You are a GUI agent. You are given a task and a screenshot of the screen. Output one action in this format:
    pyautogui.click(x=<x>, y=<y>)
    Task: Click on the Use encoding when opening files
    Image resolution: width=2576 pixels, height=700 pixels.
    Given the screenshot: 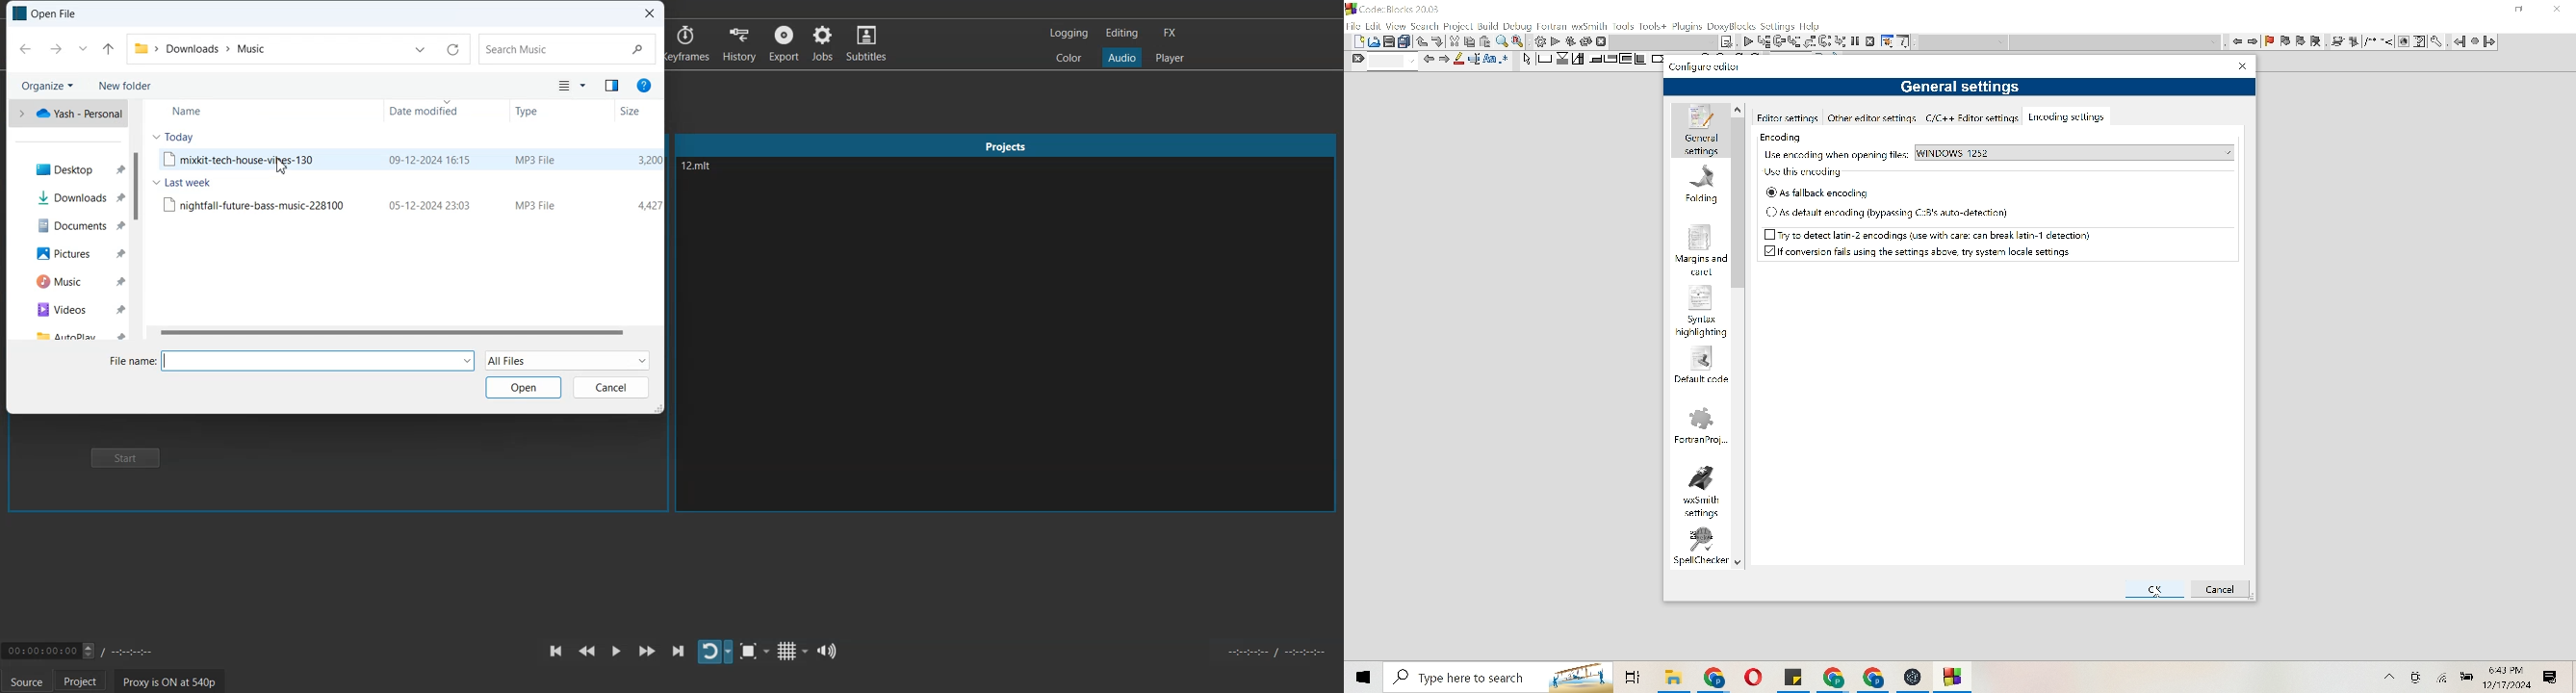 What is the action you would take?
    pyautogui.click(x=1833, y=156)
    